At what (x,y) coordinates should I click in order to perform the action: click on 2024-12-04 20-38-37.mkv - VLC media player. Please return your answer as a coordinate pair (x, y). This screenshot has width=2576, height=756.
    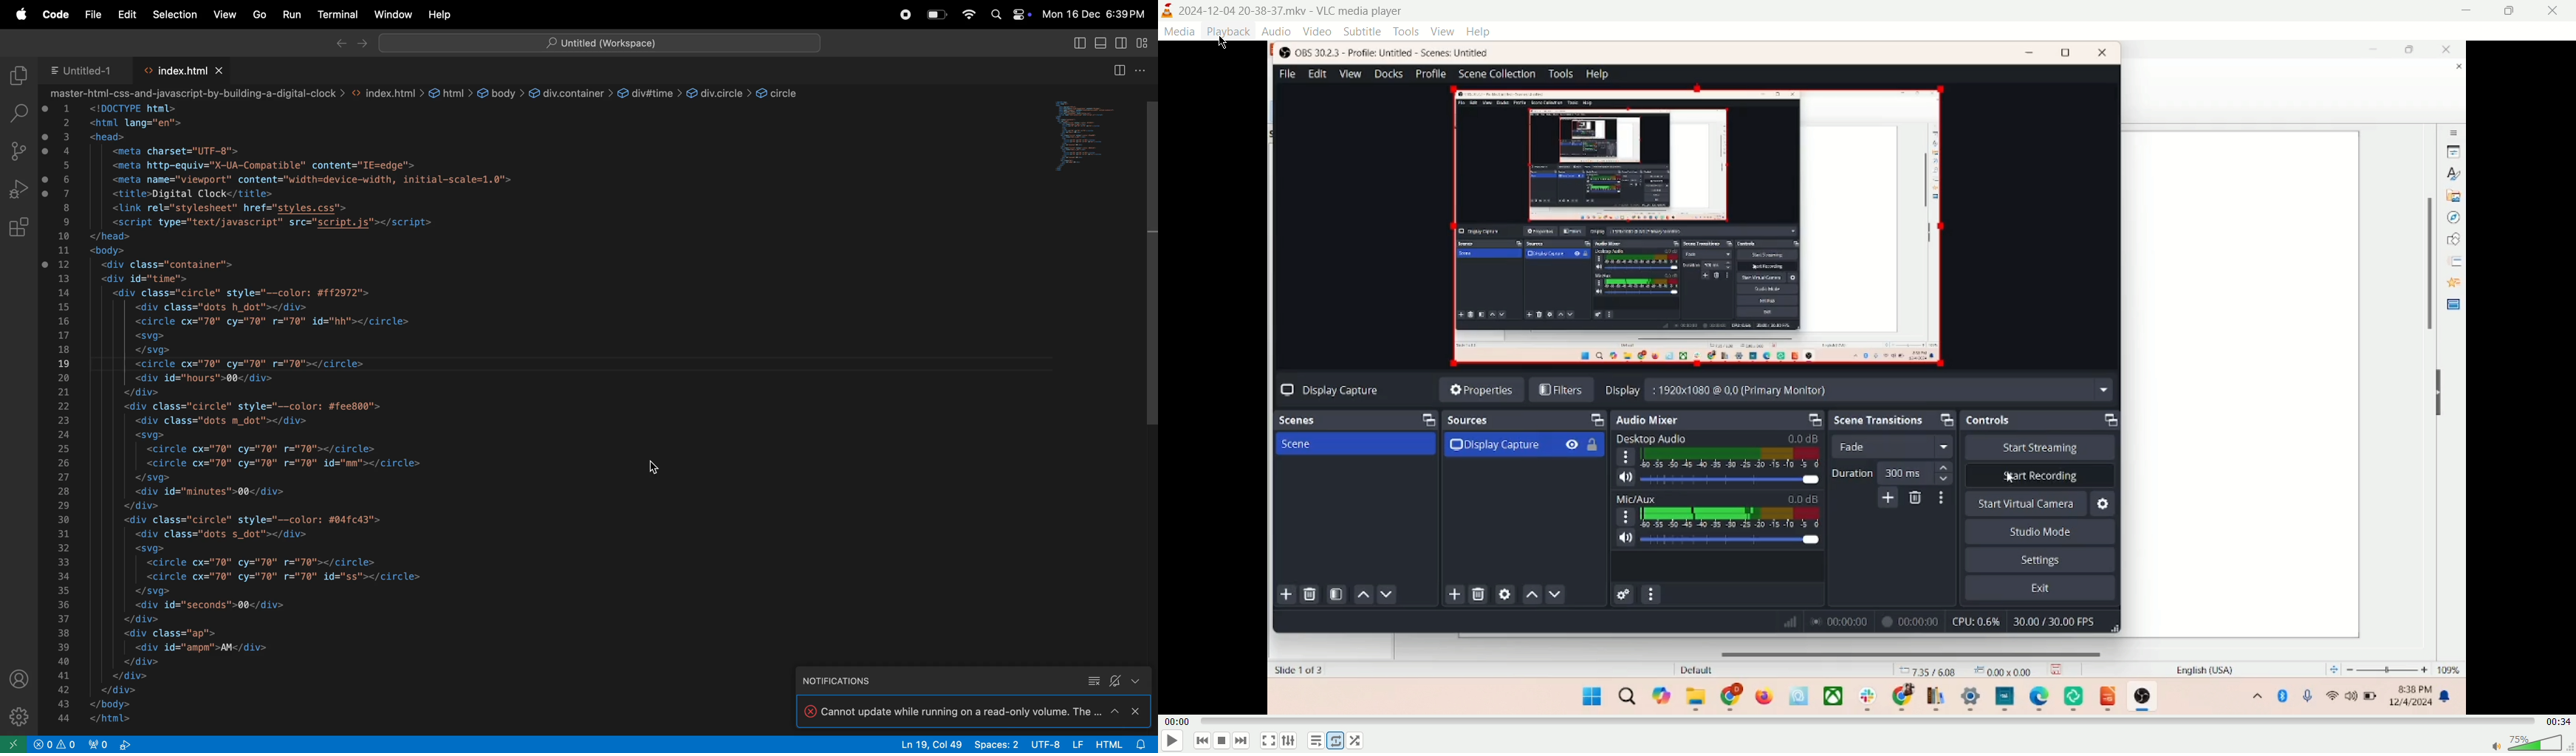
    Looking at the image, I should click on (1296, 10).